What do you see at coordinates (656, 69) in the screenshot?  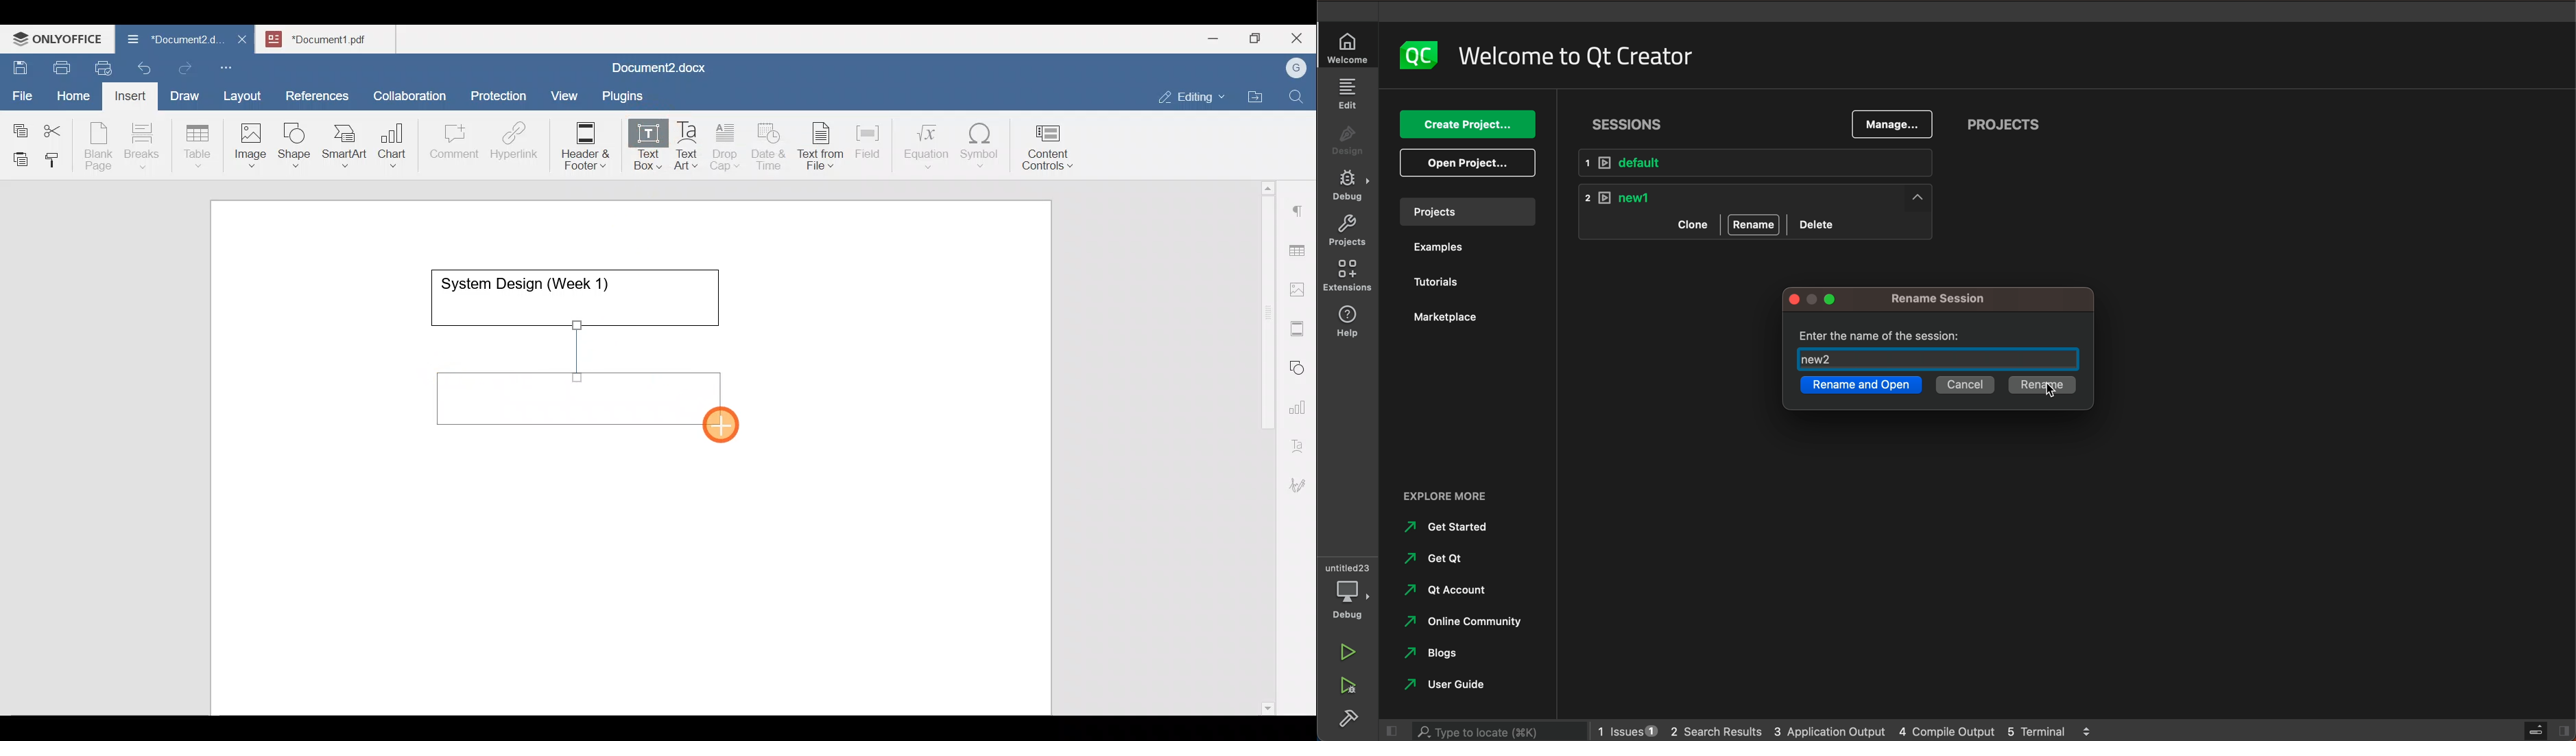 I see `Document name` at bounding box center [656, 69].